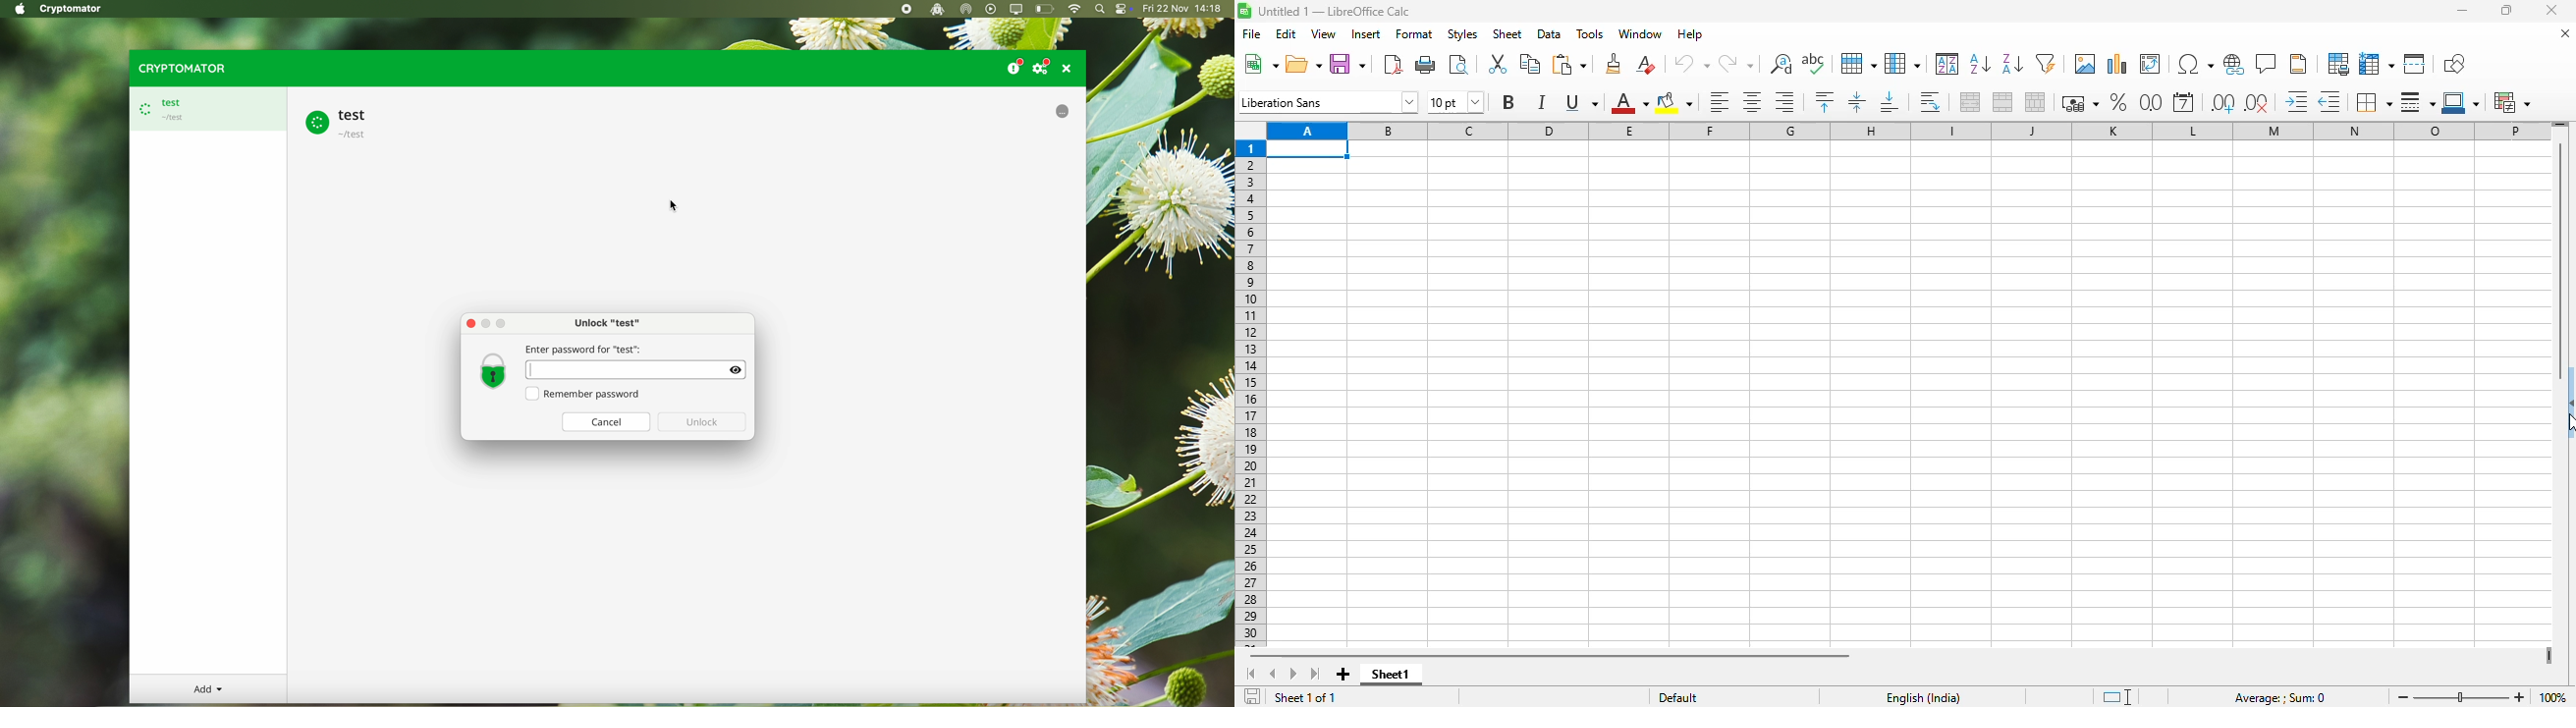  Describe the element at coordinates (2223, 103) in the screenshot. I see `add decimal` at that location.